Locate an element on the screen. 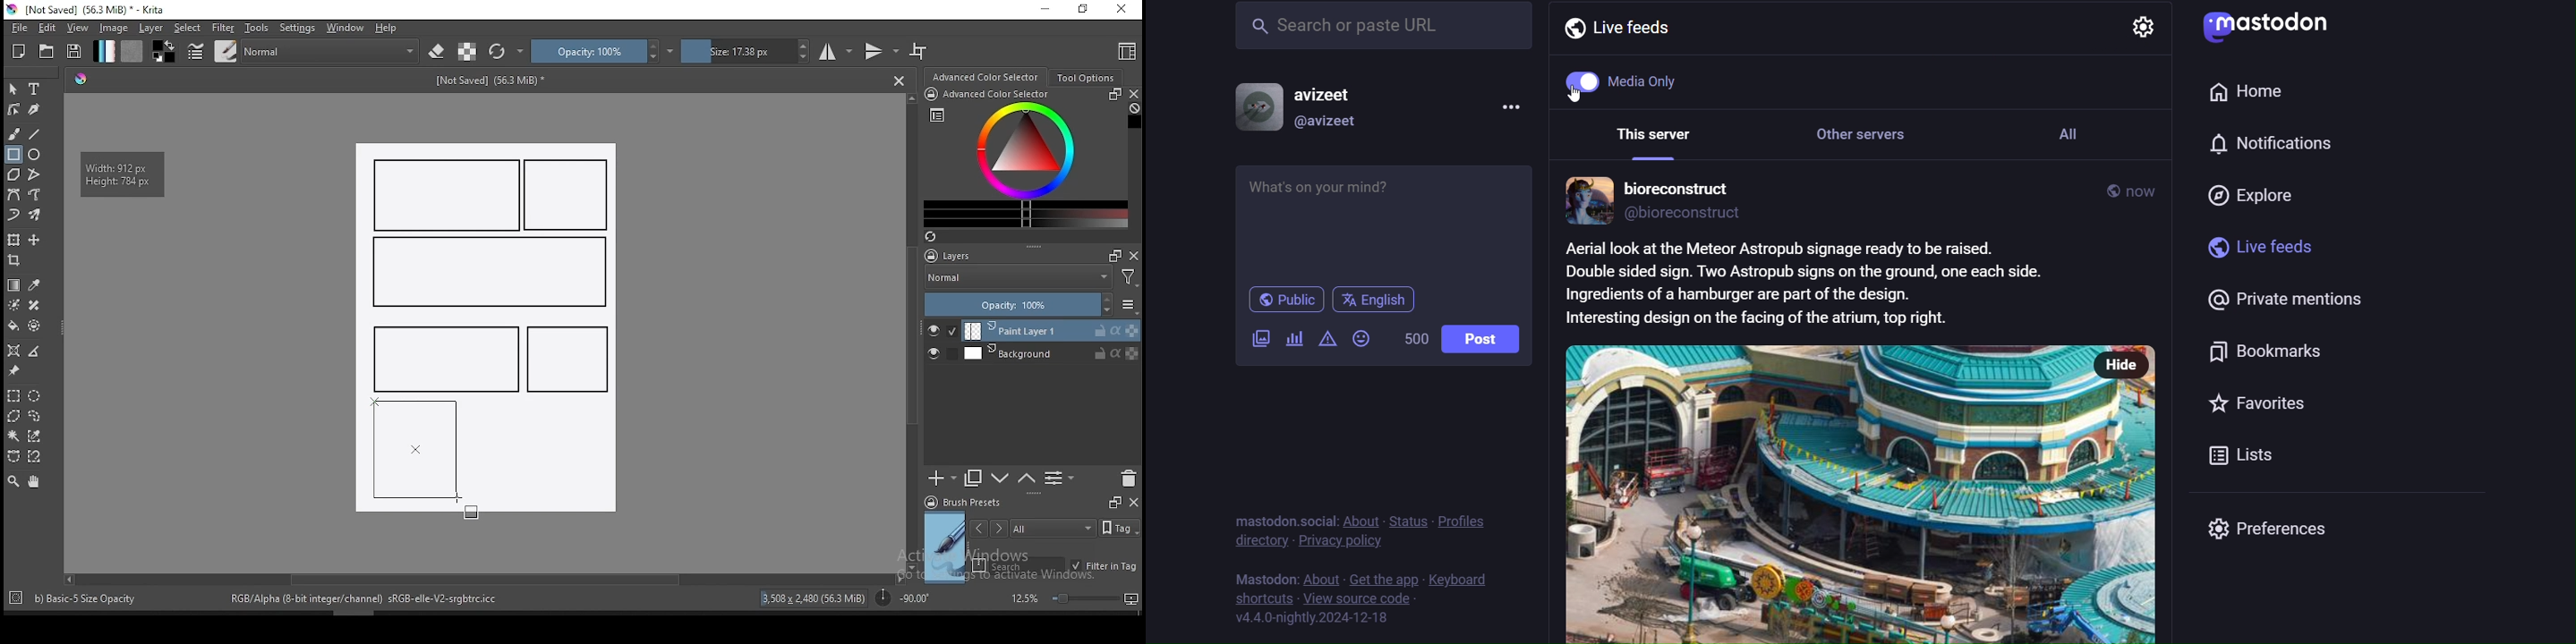 Image resolution: width=2576 pixels, height=644 pixels. opacity is located at coordinates (1029, 306).